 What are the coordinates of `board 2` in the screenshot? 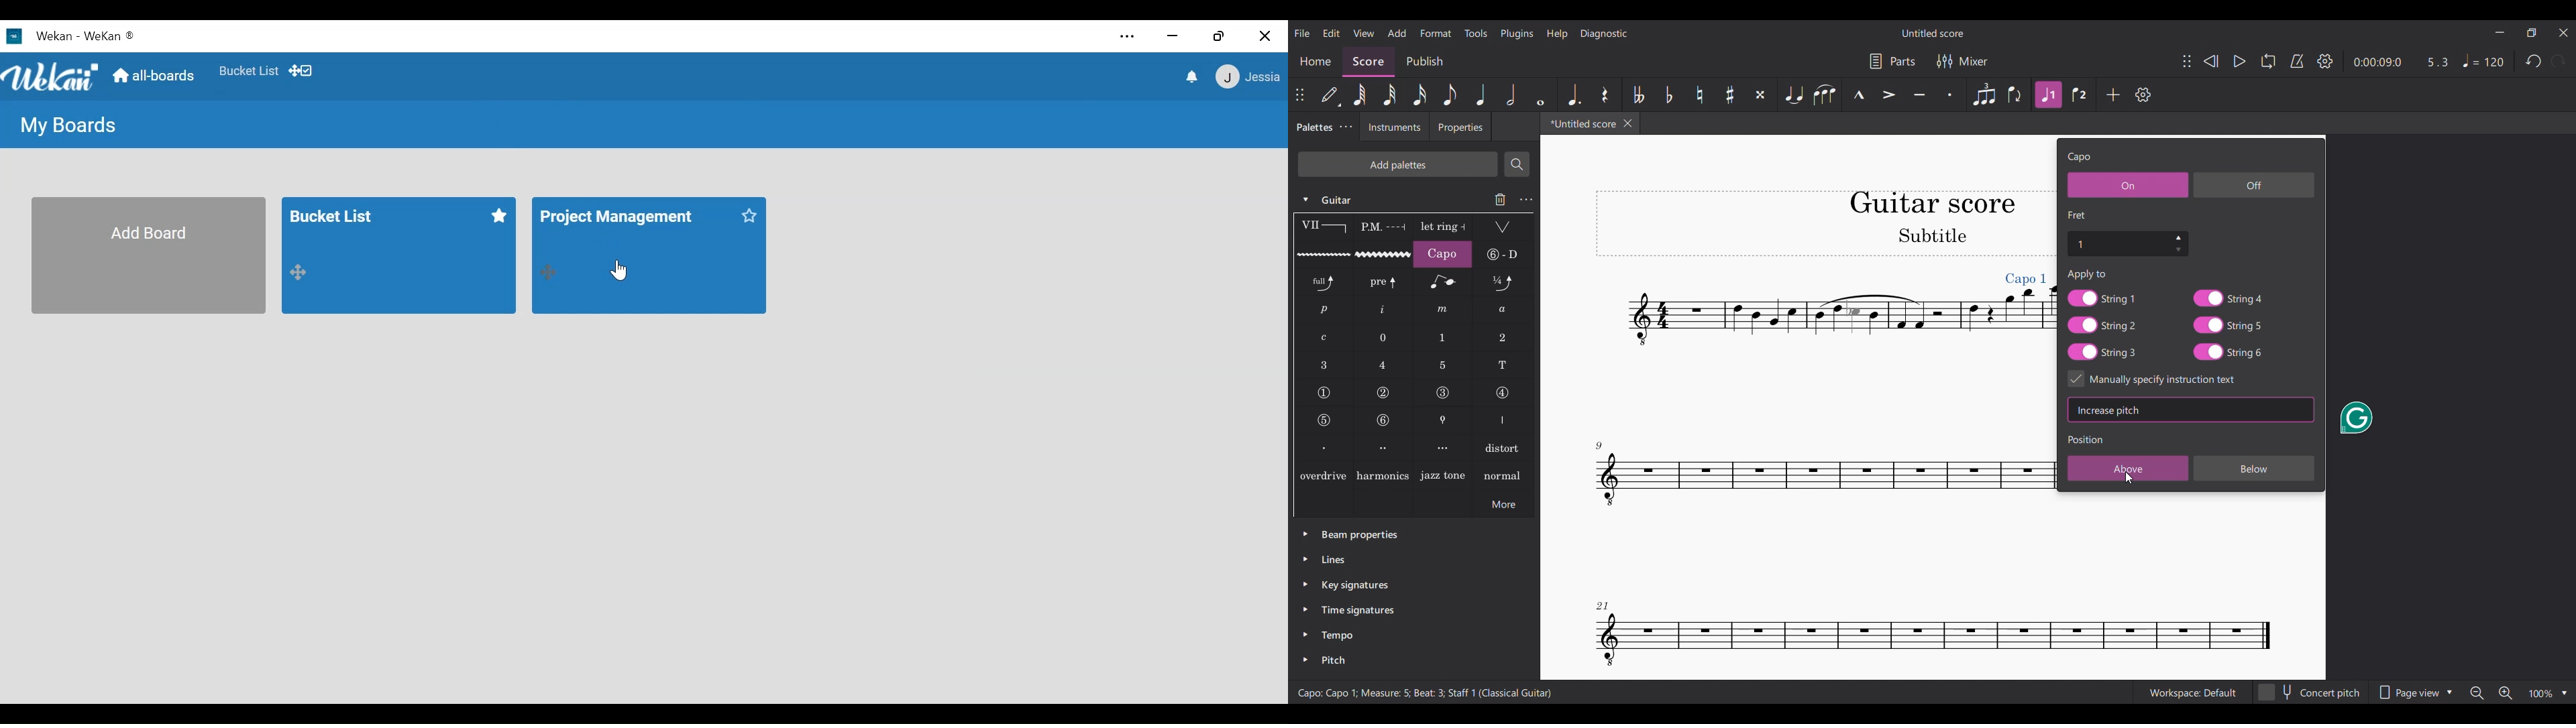 It's located at (647, 255).